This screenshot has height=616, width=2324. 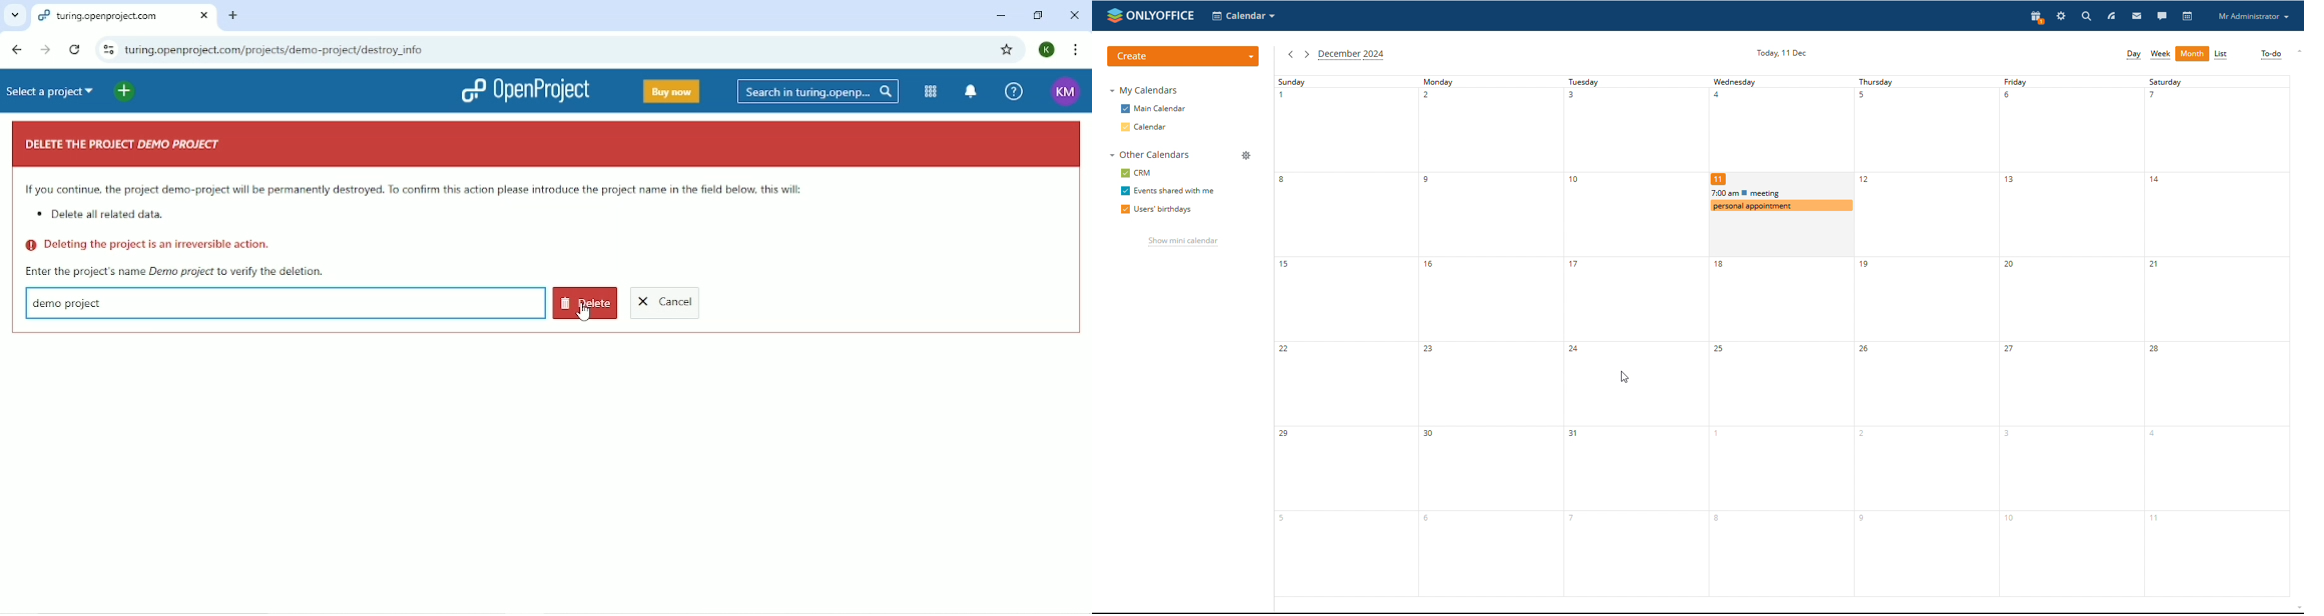 What do you see at coordinates (1246, 155) in the screenshot?
I see `manage` at bounding box center [1246, 155].